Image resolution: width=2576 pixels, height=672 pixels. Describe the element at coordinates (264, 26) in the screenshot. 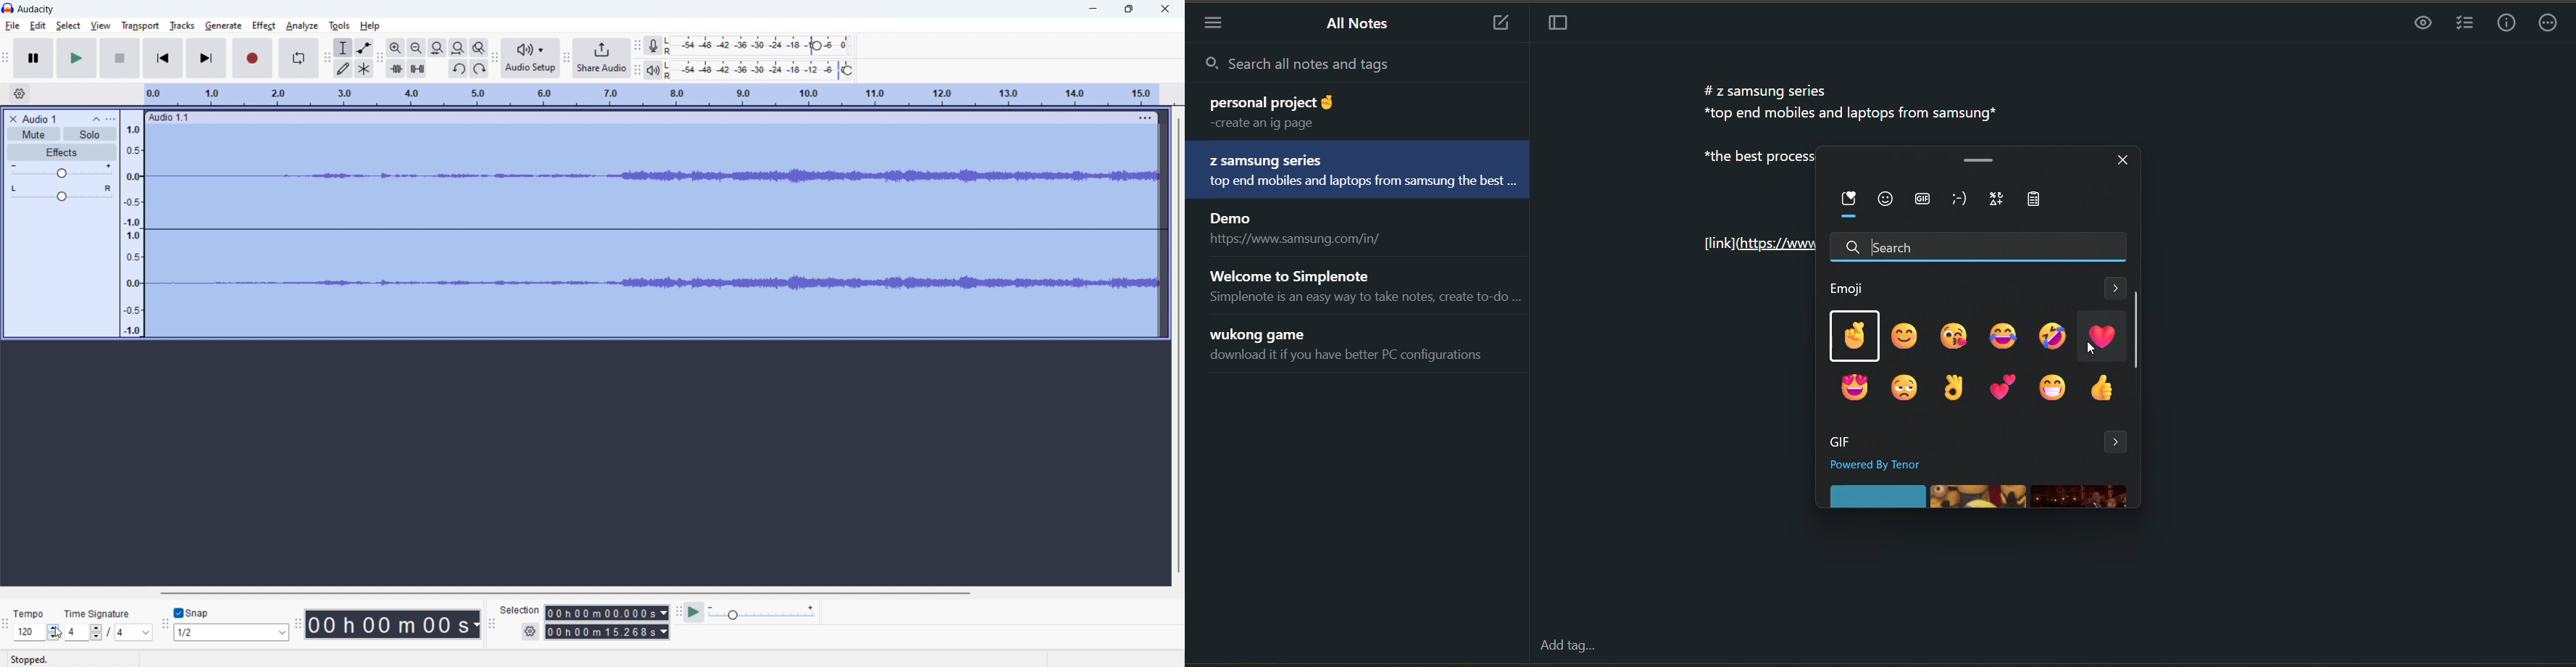

I see `effect` at that location.